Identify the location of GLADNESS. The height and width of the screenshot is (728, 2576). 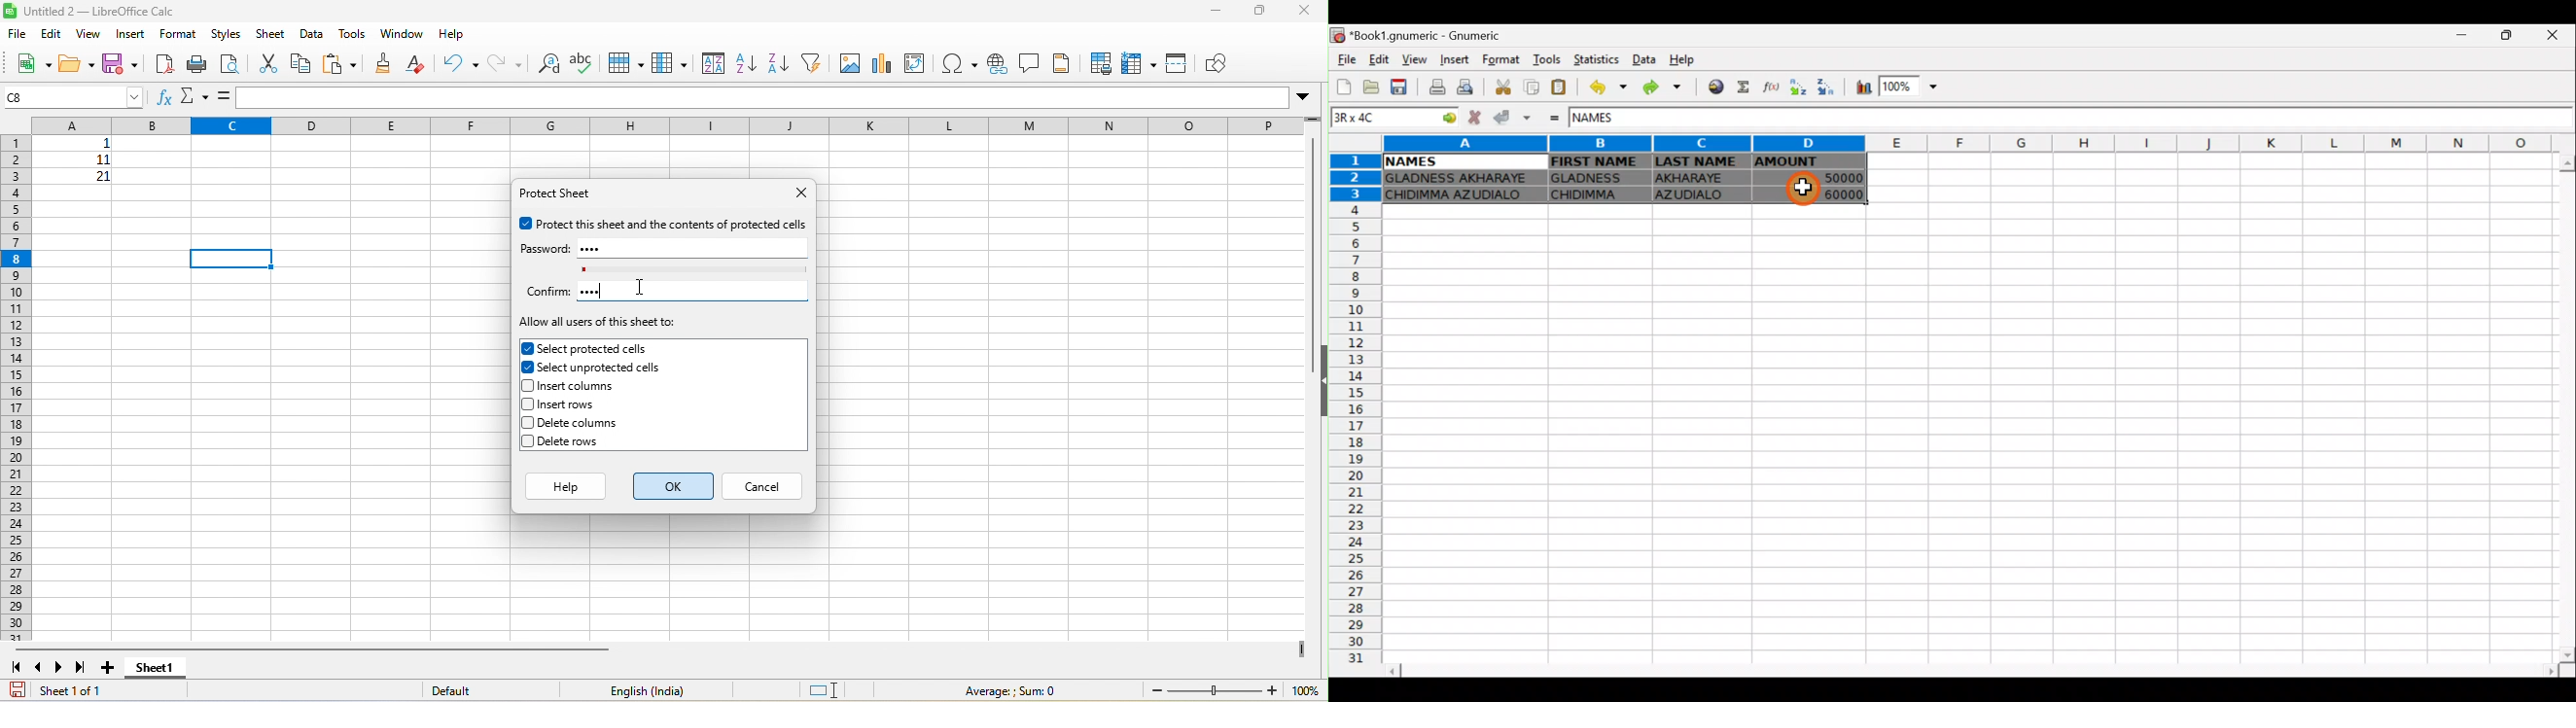
(1597, 177).